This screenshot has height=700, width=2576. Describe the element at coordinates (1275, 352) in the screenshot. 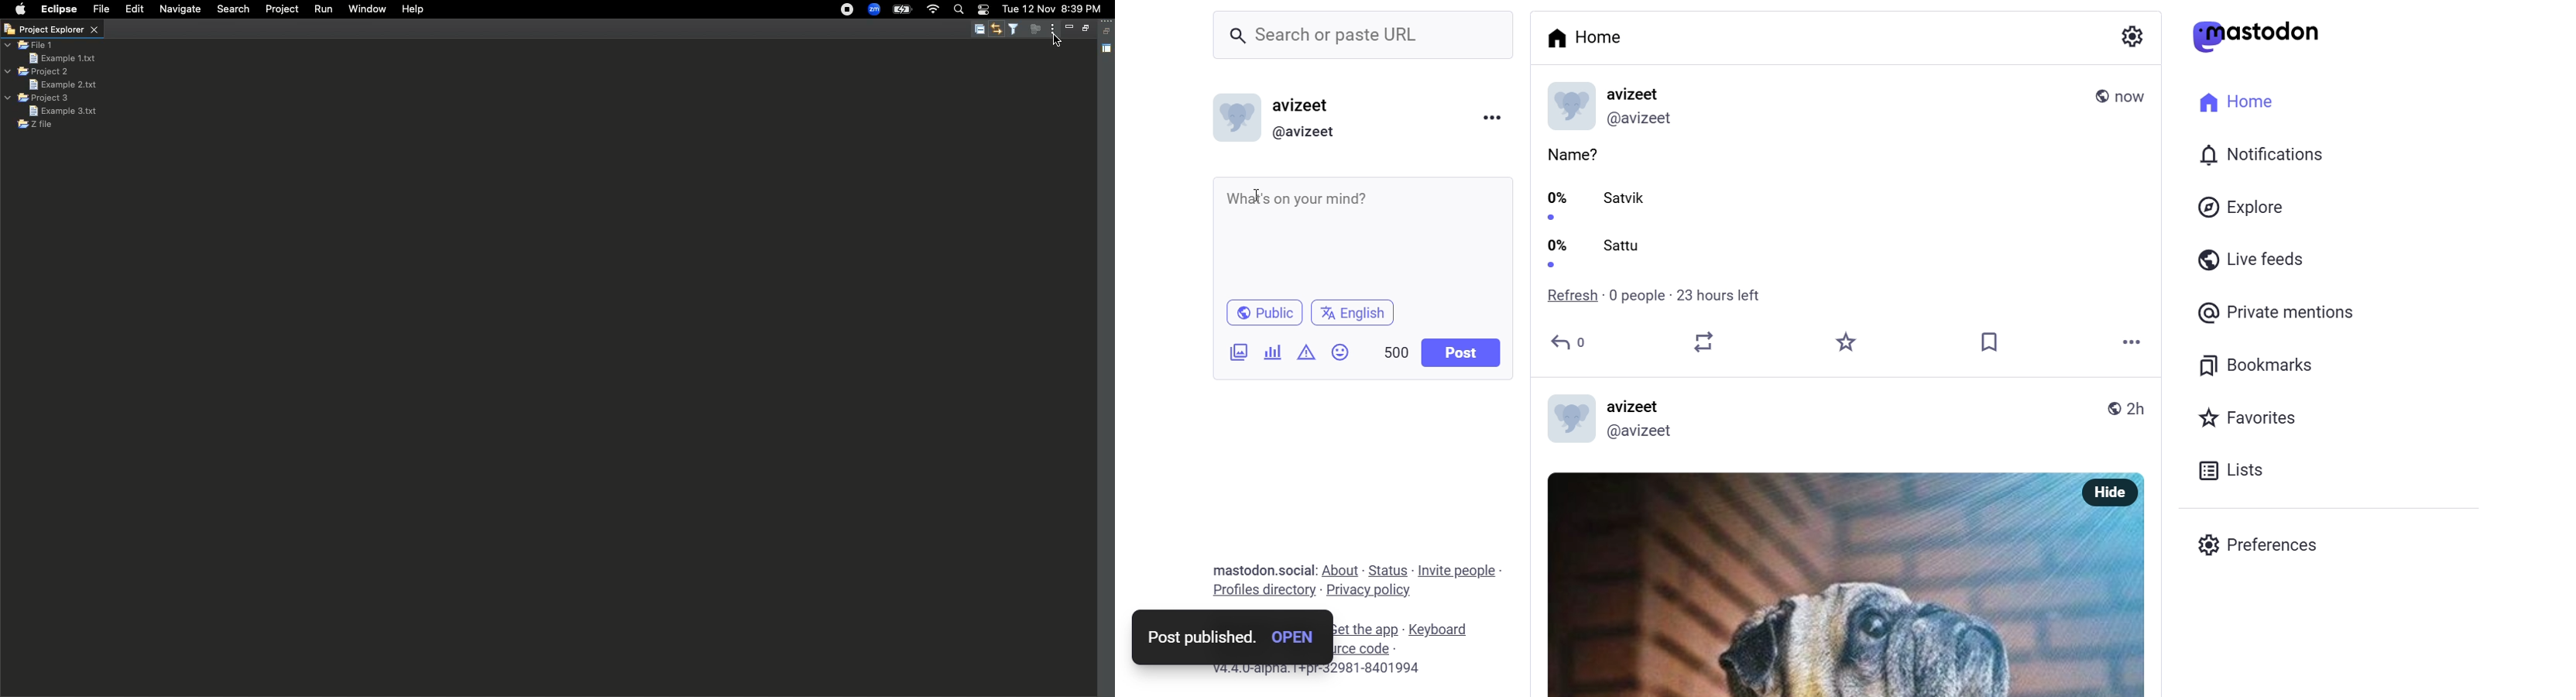

I see `poll` at that location.